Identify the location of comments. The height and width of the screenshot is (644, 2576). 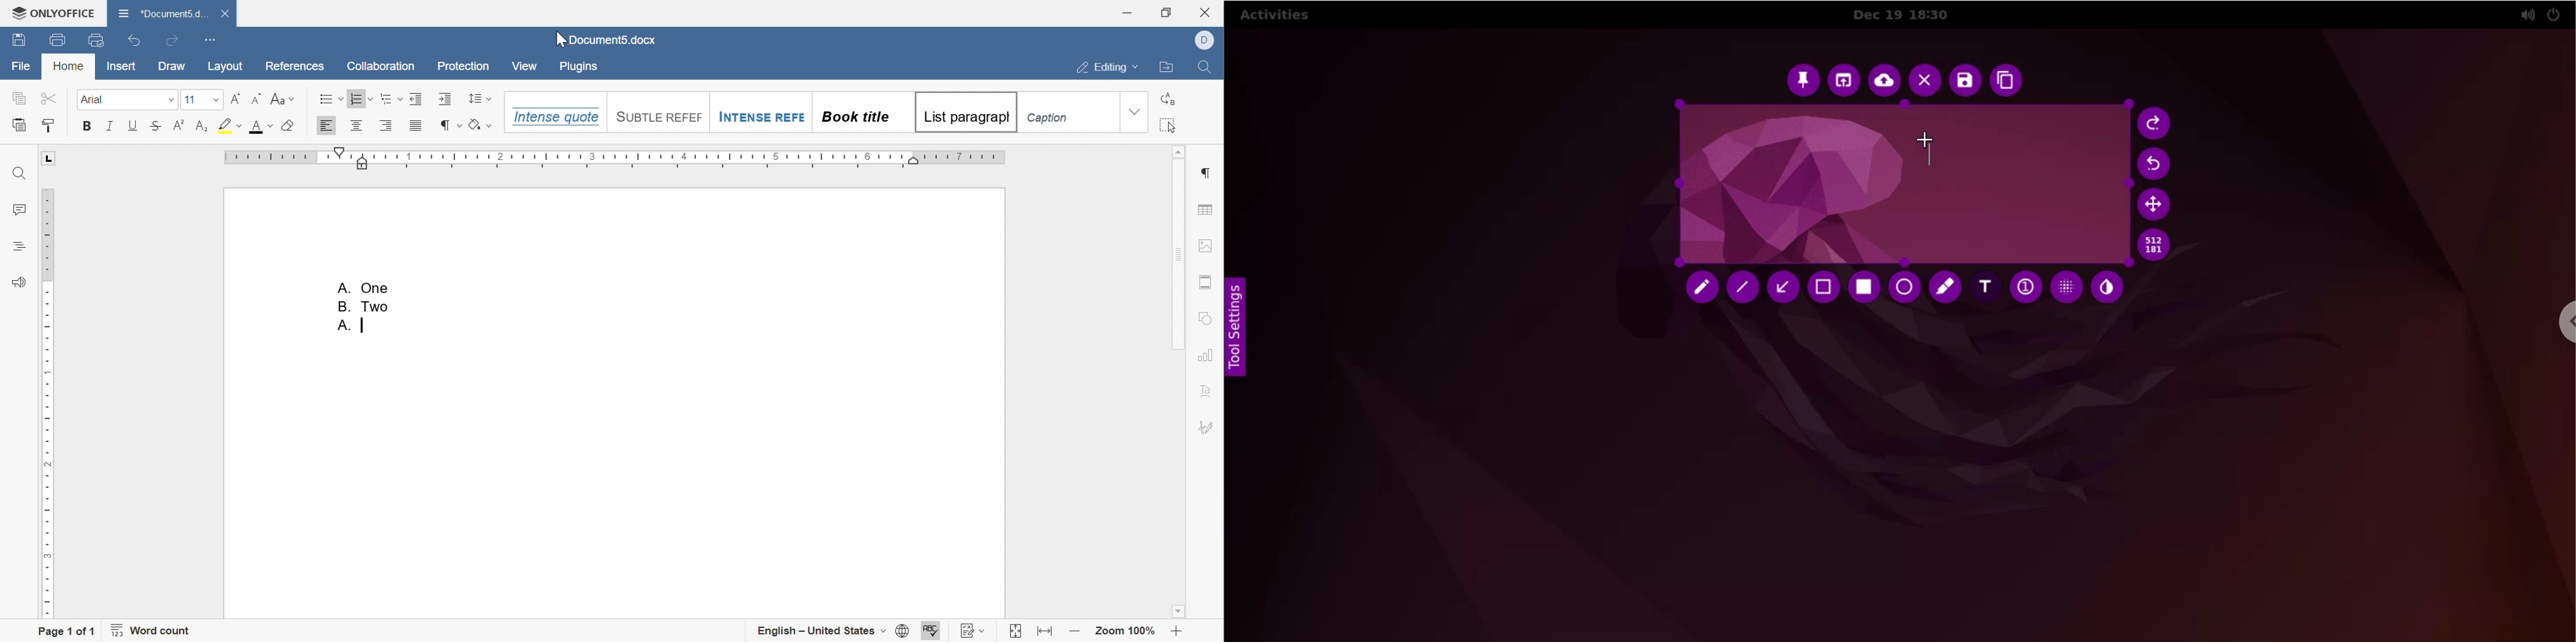
(20, 208).